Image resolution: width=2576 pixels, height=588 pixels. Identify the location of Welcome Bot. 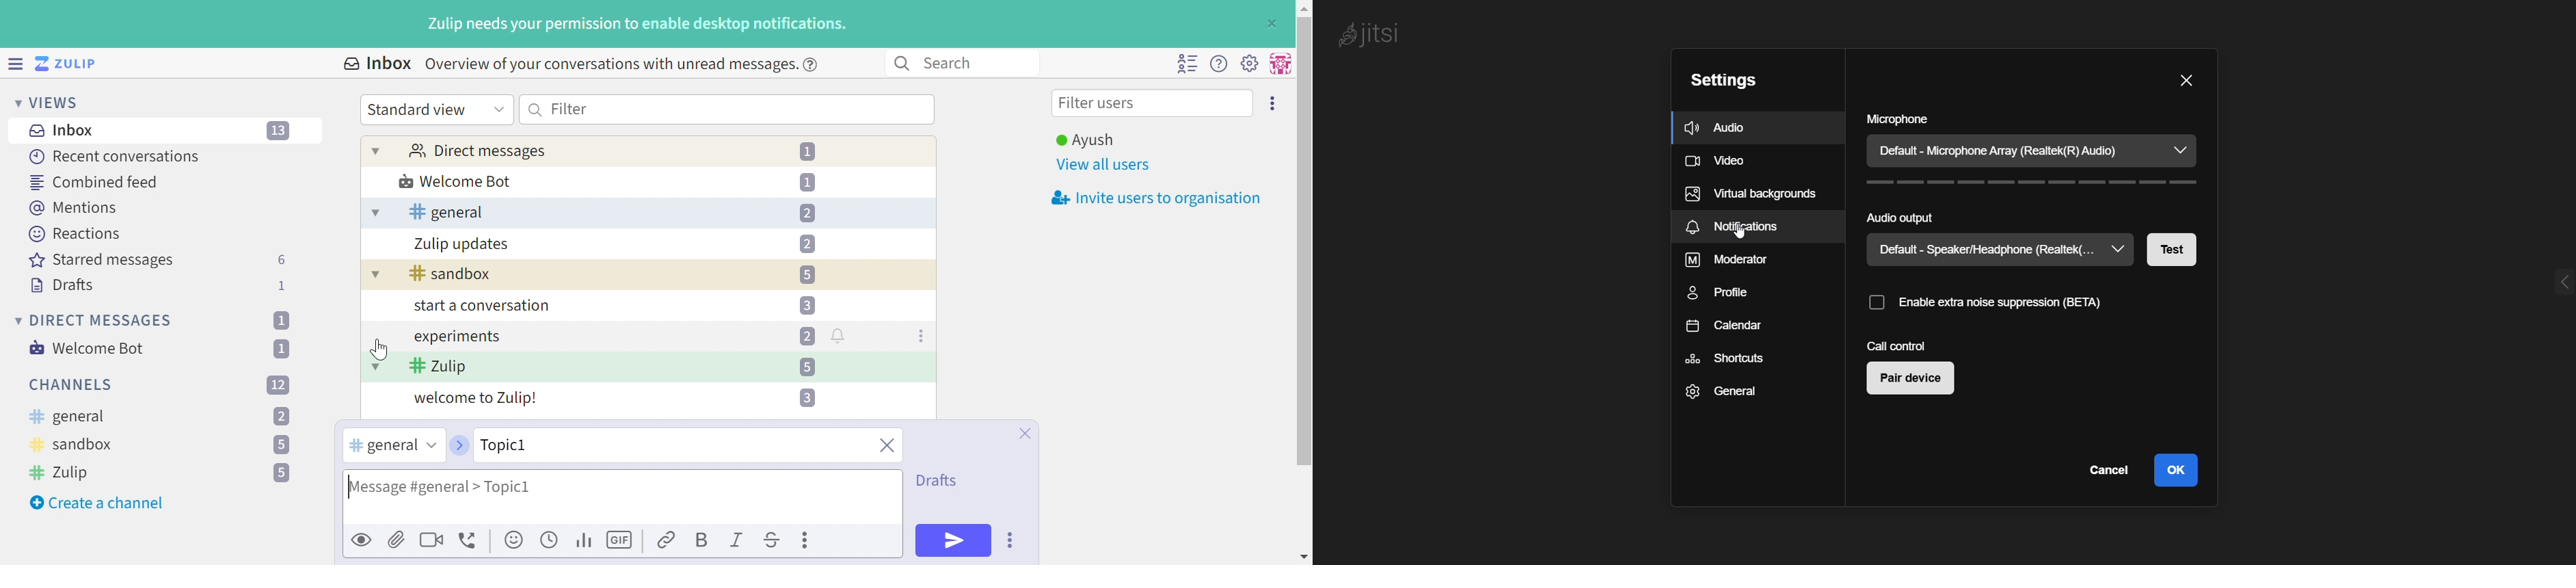
(456, 183).